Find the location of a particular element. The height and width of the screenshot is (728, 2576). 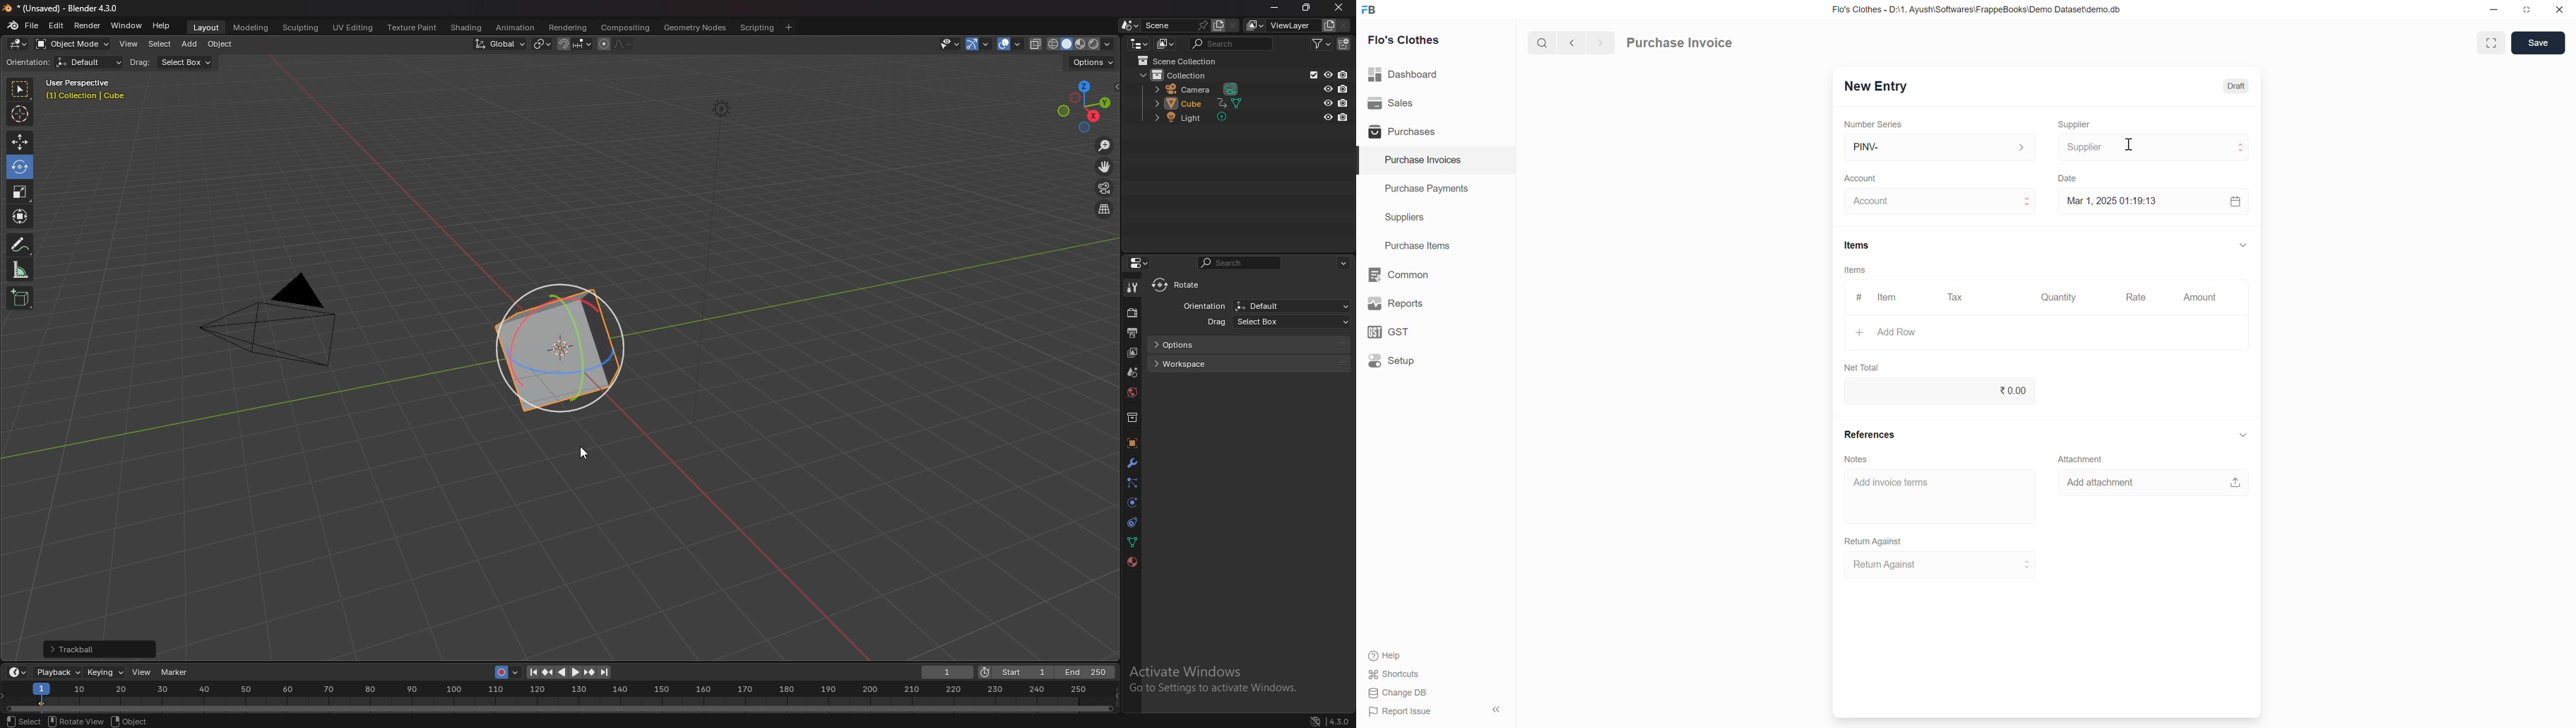

GST is located at coordinates (1393, 332).